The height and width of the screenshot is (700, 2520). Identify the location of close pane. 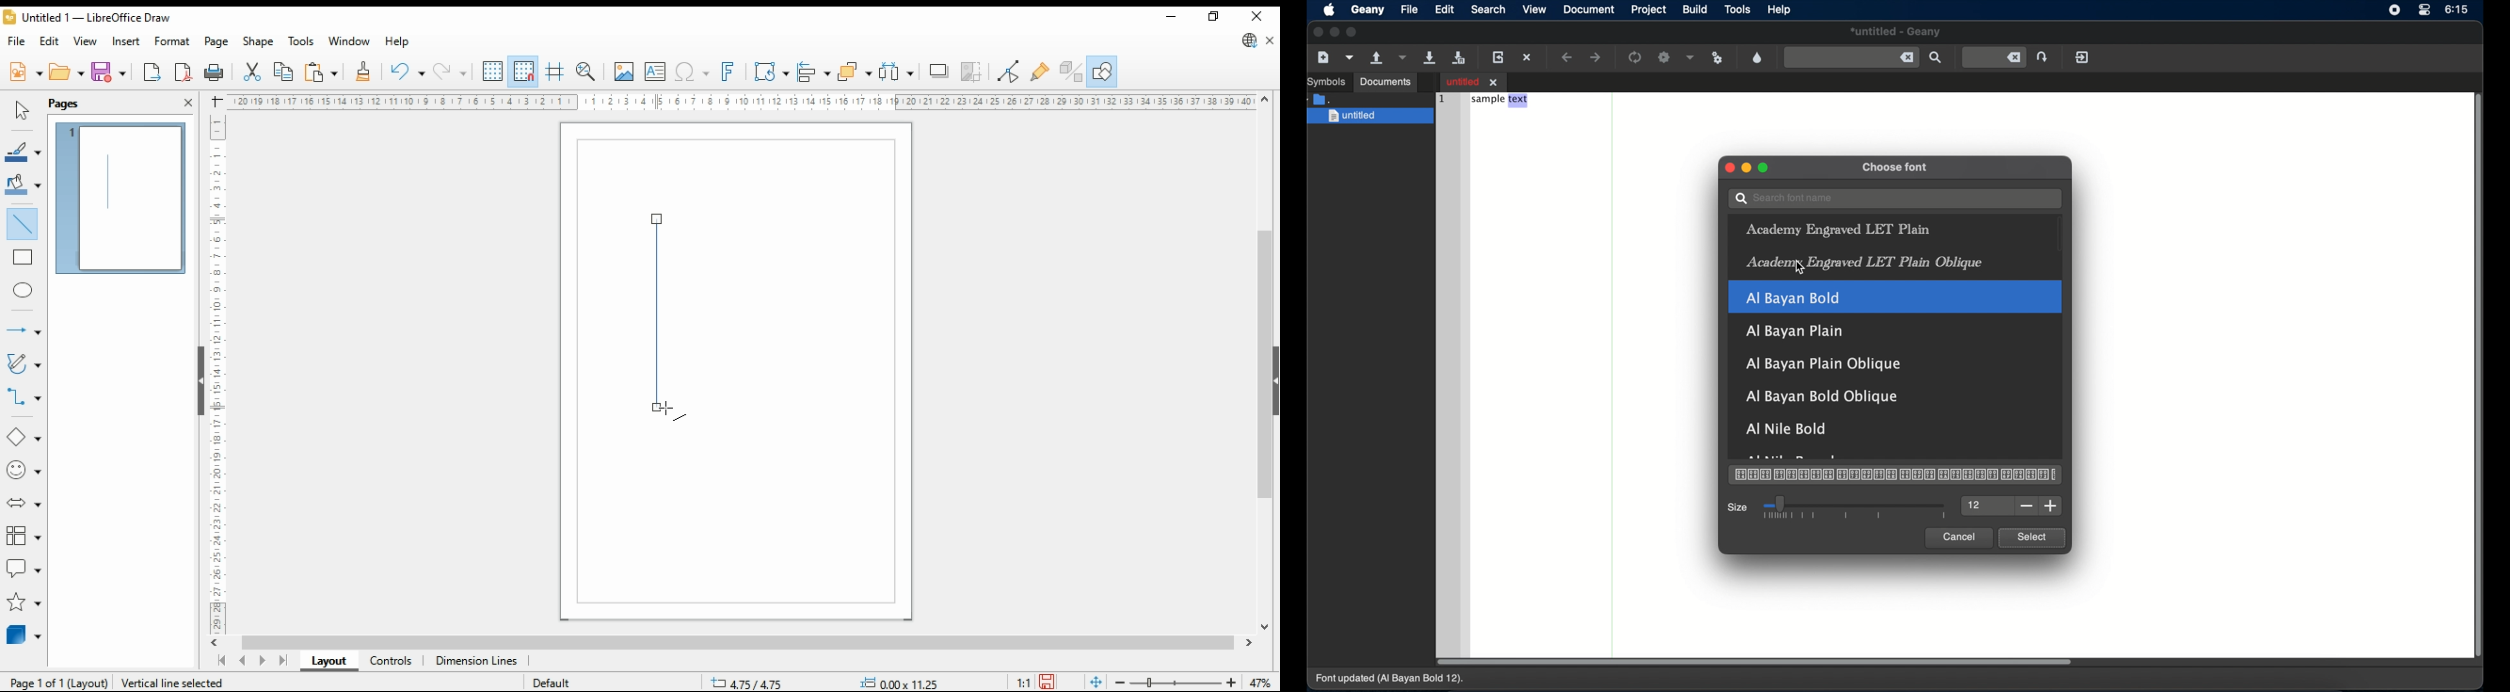
(187, 101).